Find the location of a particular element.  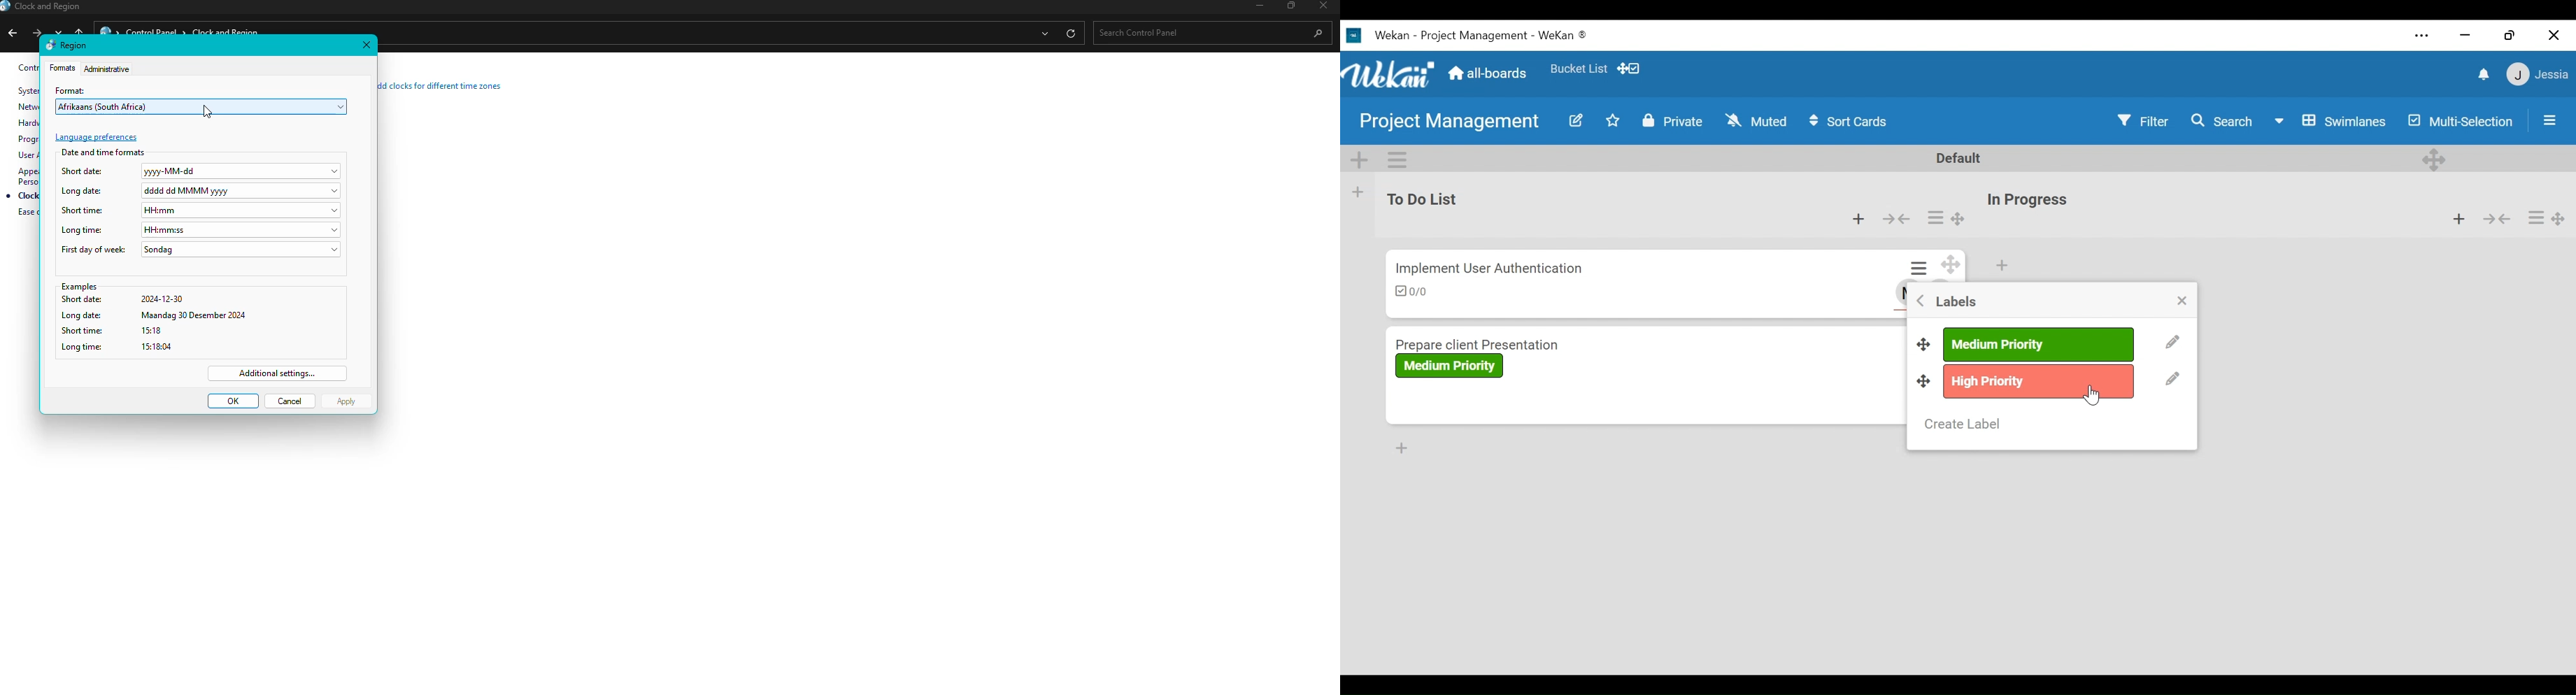

short time is located at coordinates (198, 331).